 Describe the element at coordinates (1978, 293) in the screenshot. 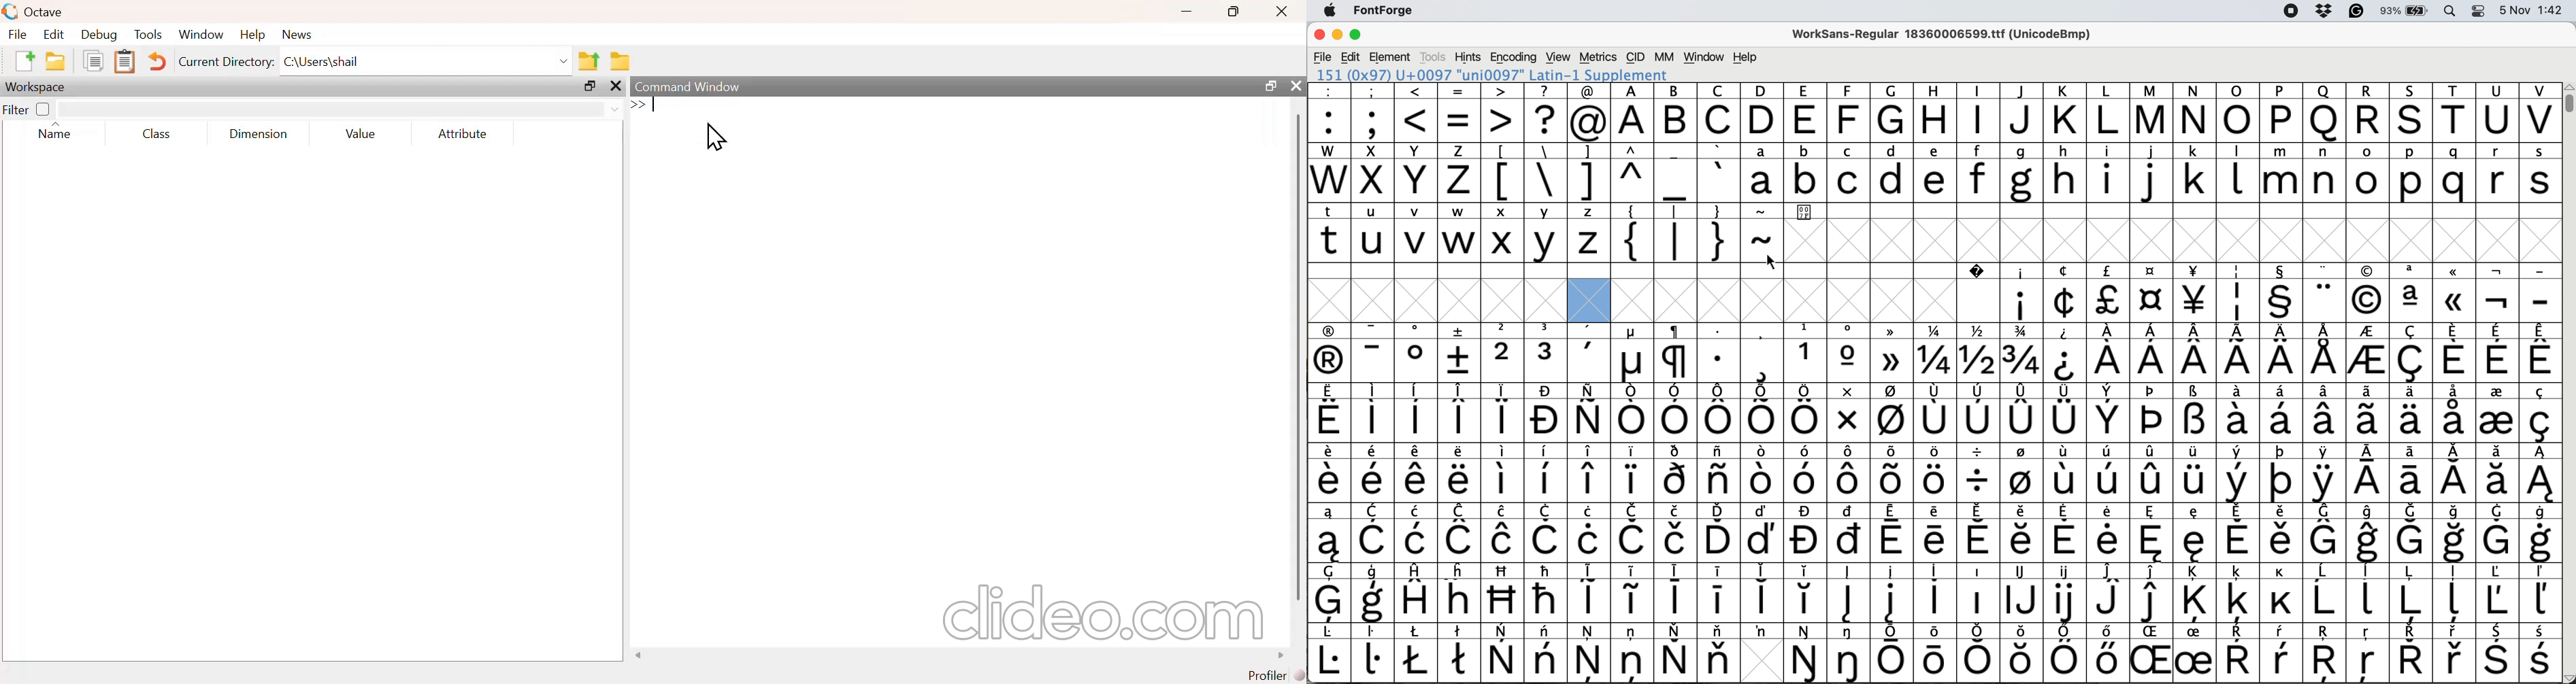

I see `Symbol` at that location.